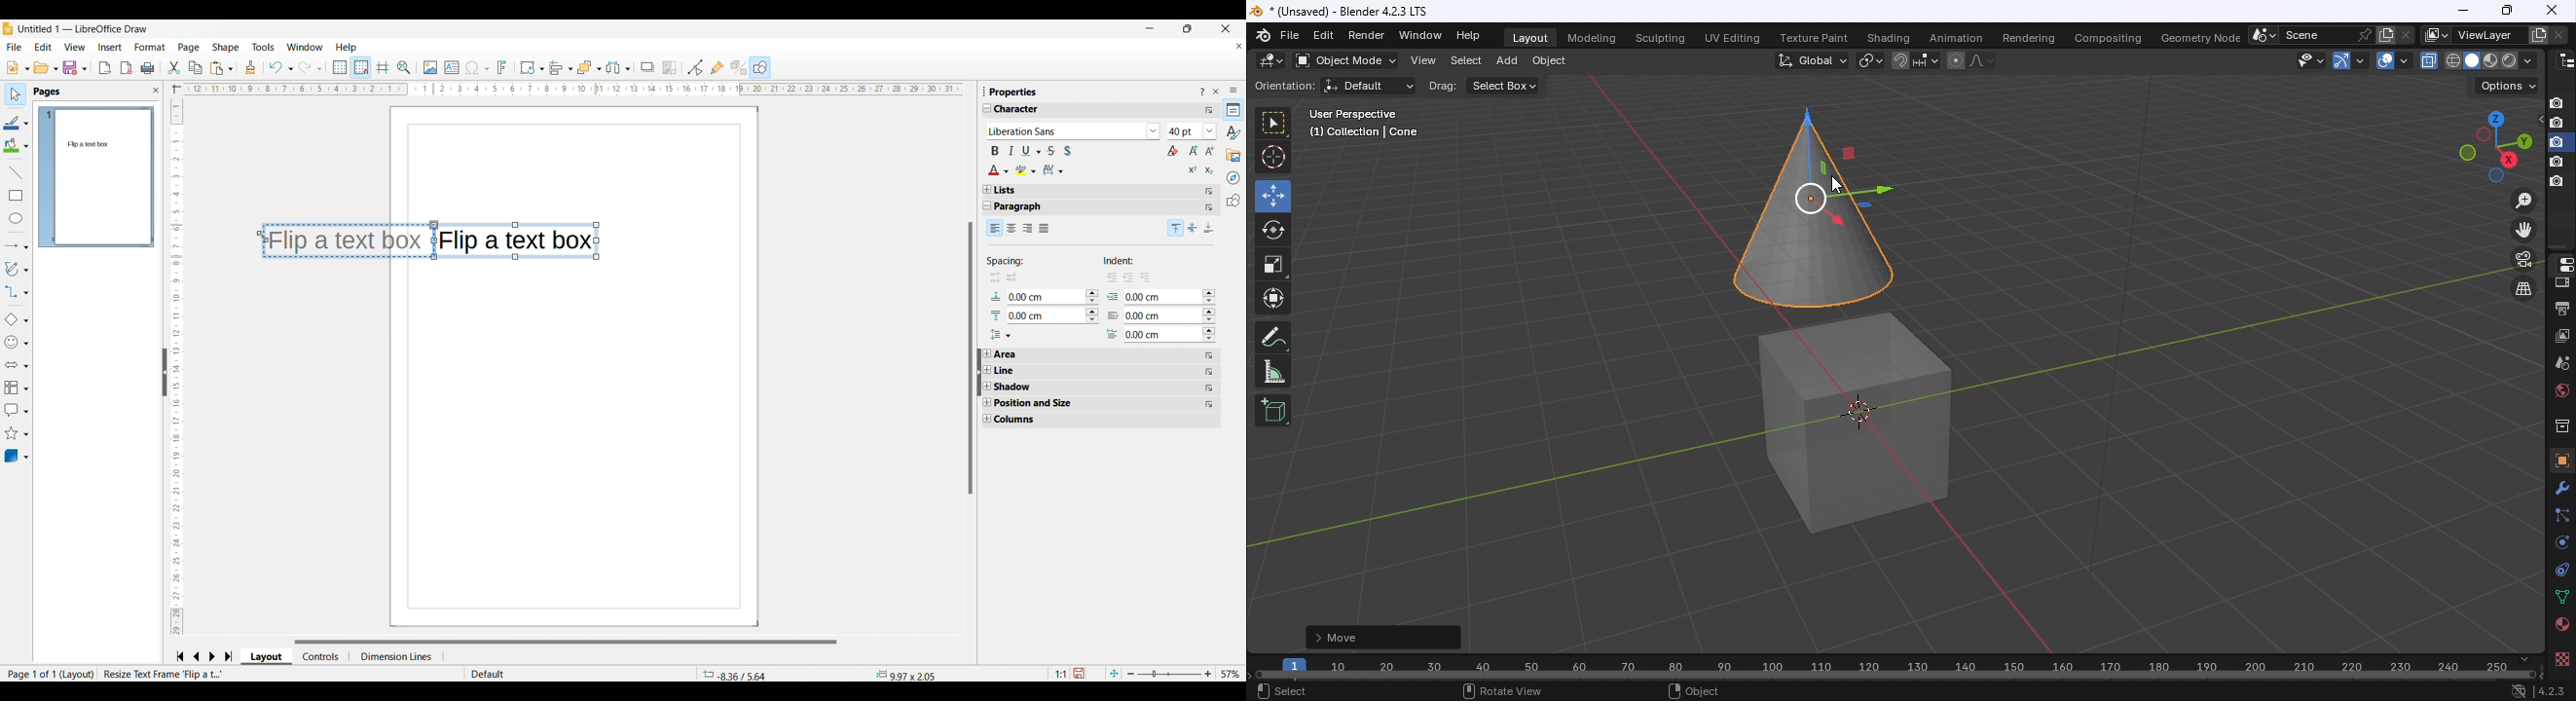  I want to click on Shadow property, so click(1033, 387).